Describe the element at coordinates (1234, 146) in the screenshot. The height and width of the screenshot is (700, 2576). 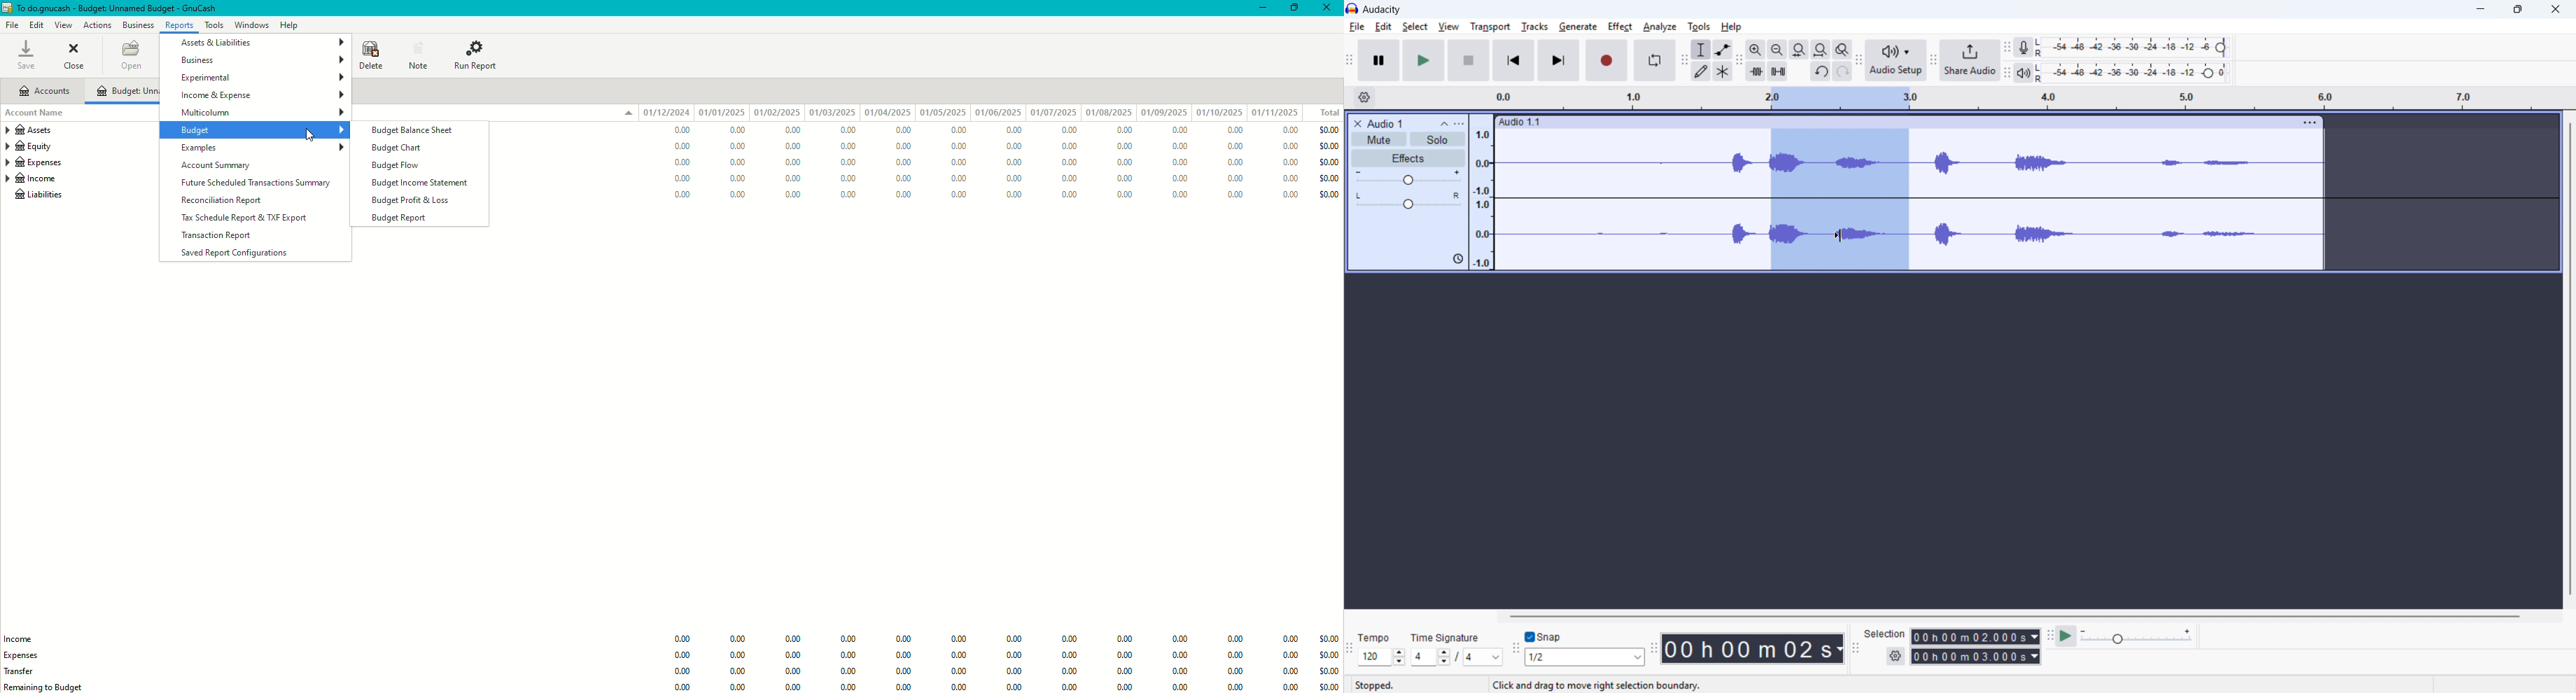
I see `0.00` at that location.